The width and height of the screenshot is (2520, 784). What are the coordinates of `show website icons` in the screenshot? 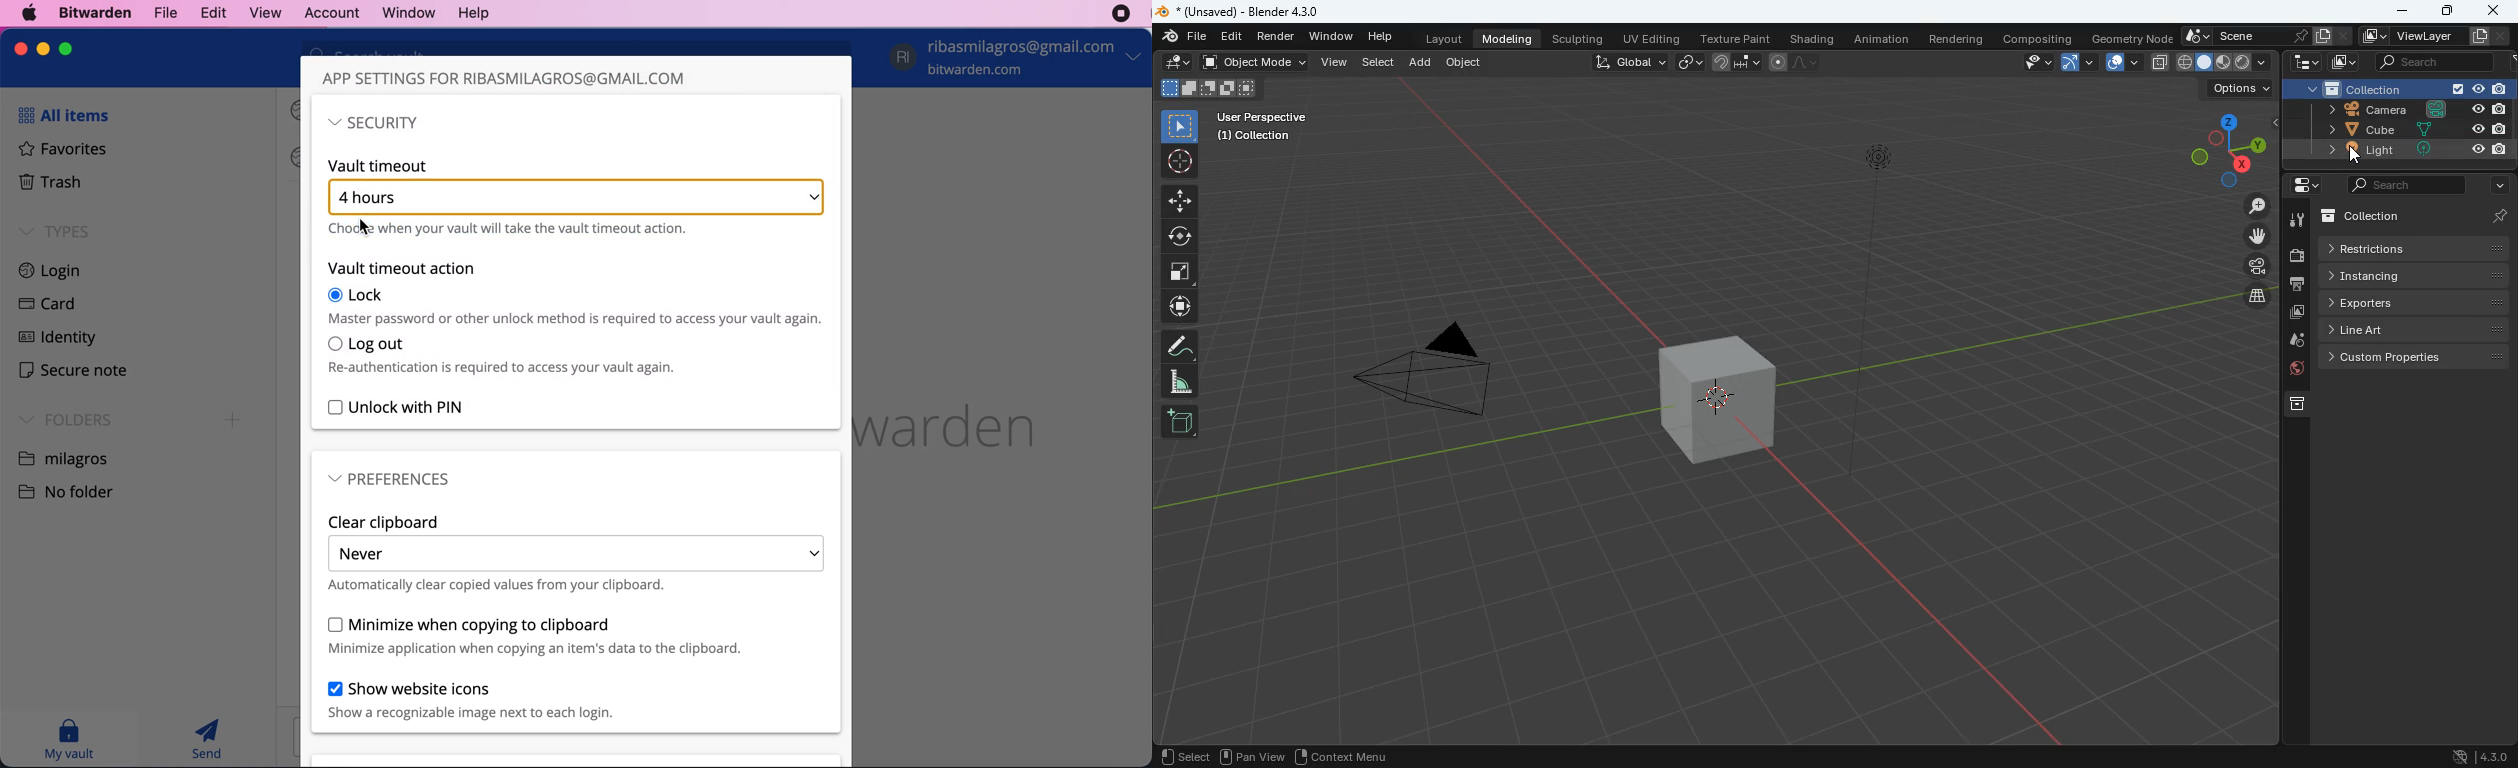 It's located at (470, 700).